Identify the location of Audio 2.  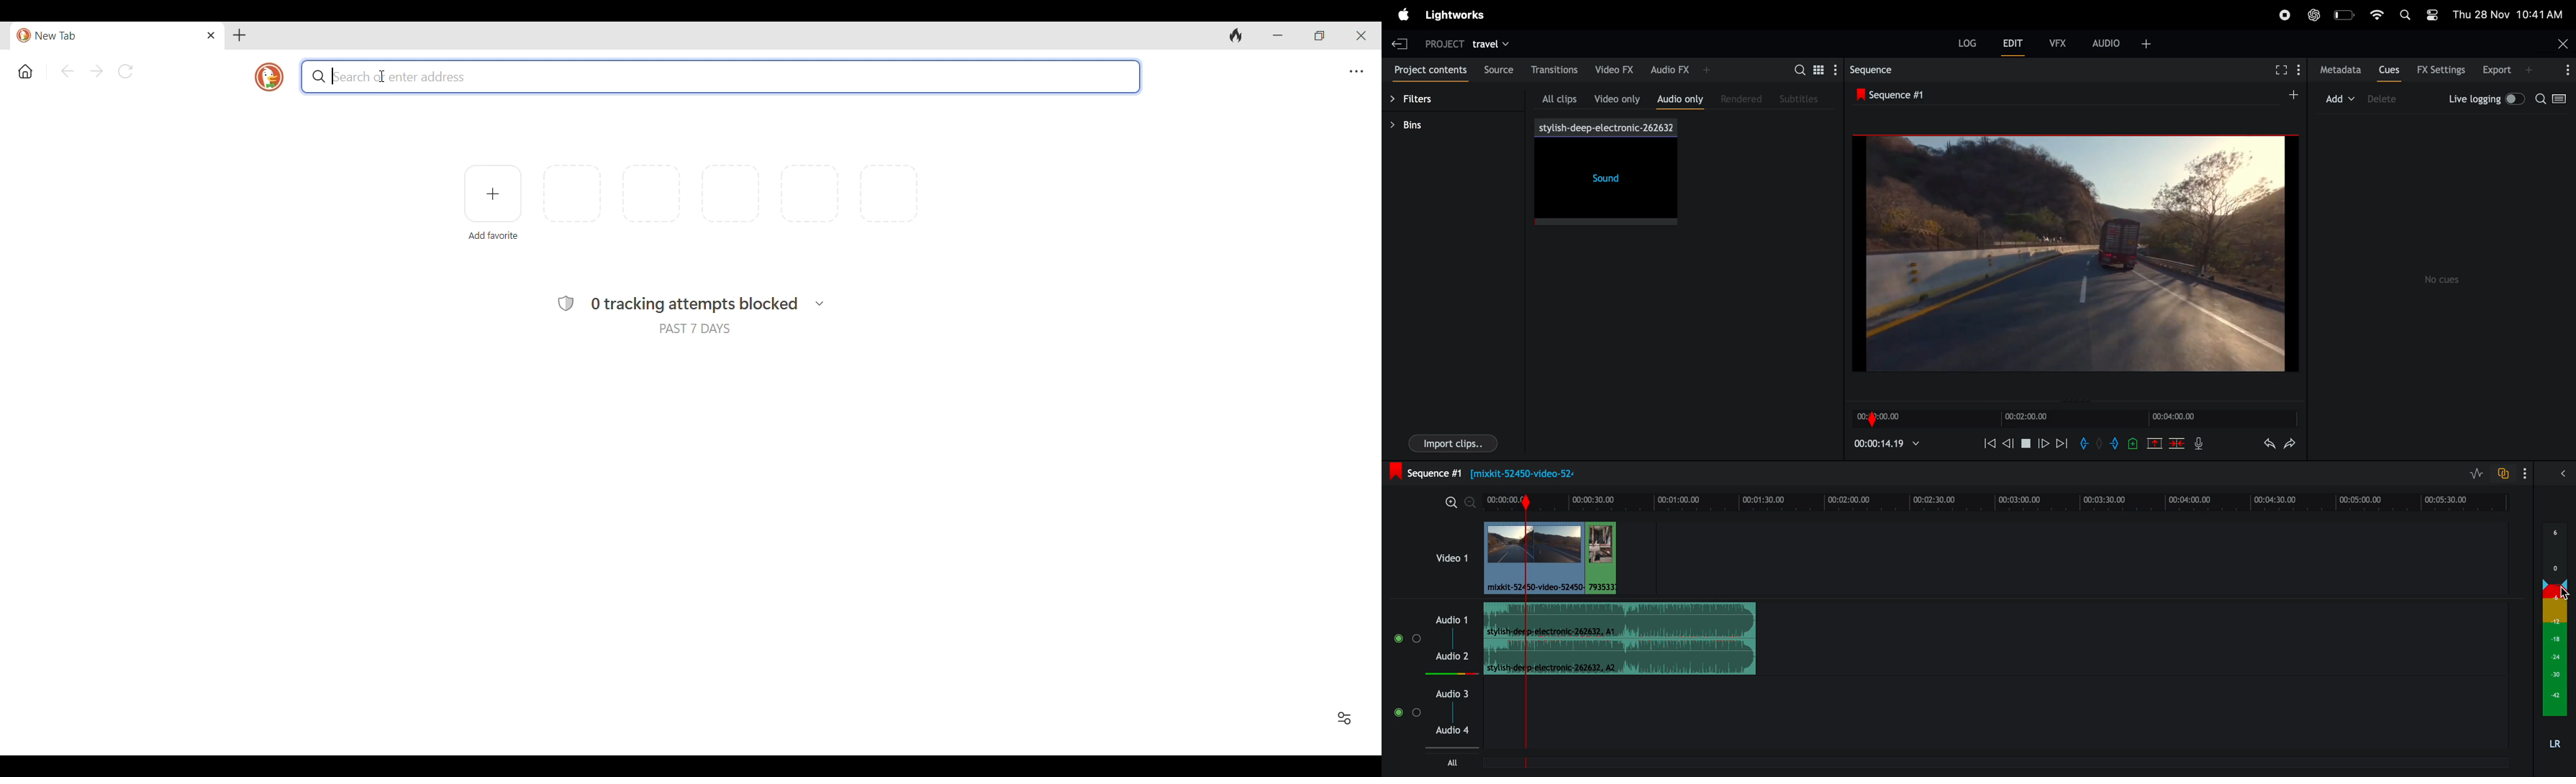
(1455, 658).